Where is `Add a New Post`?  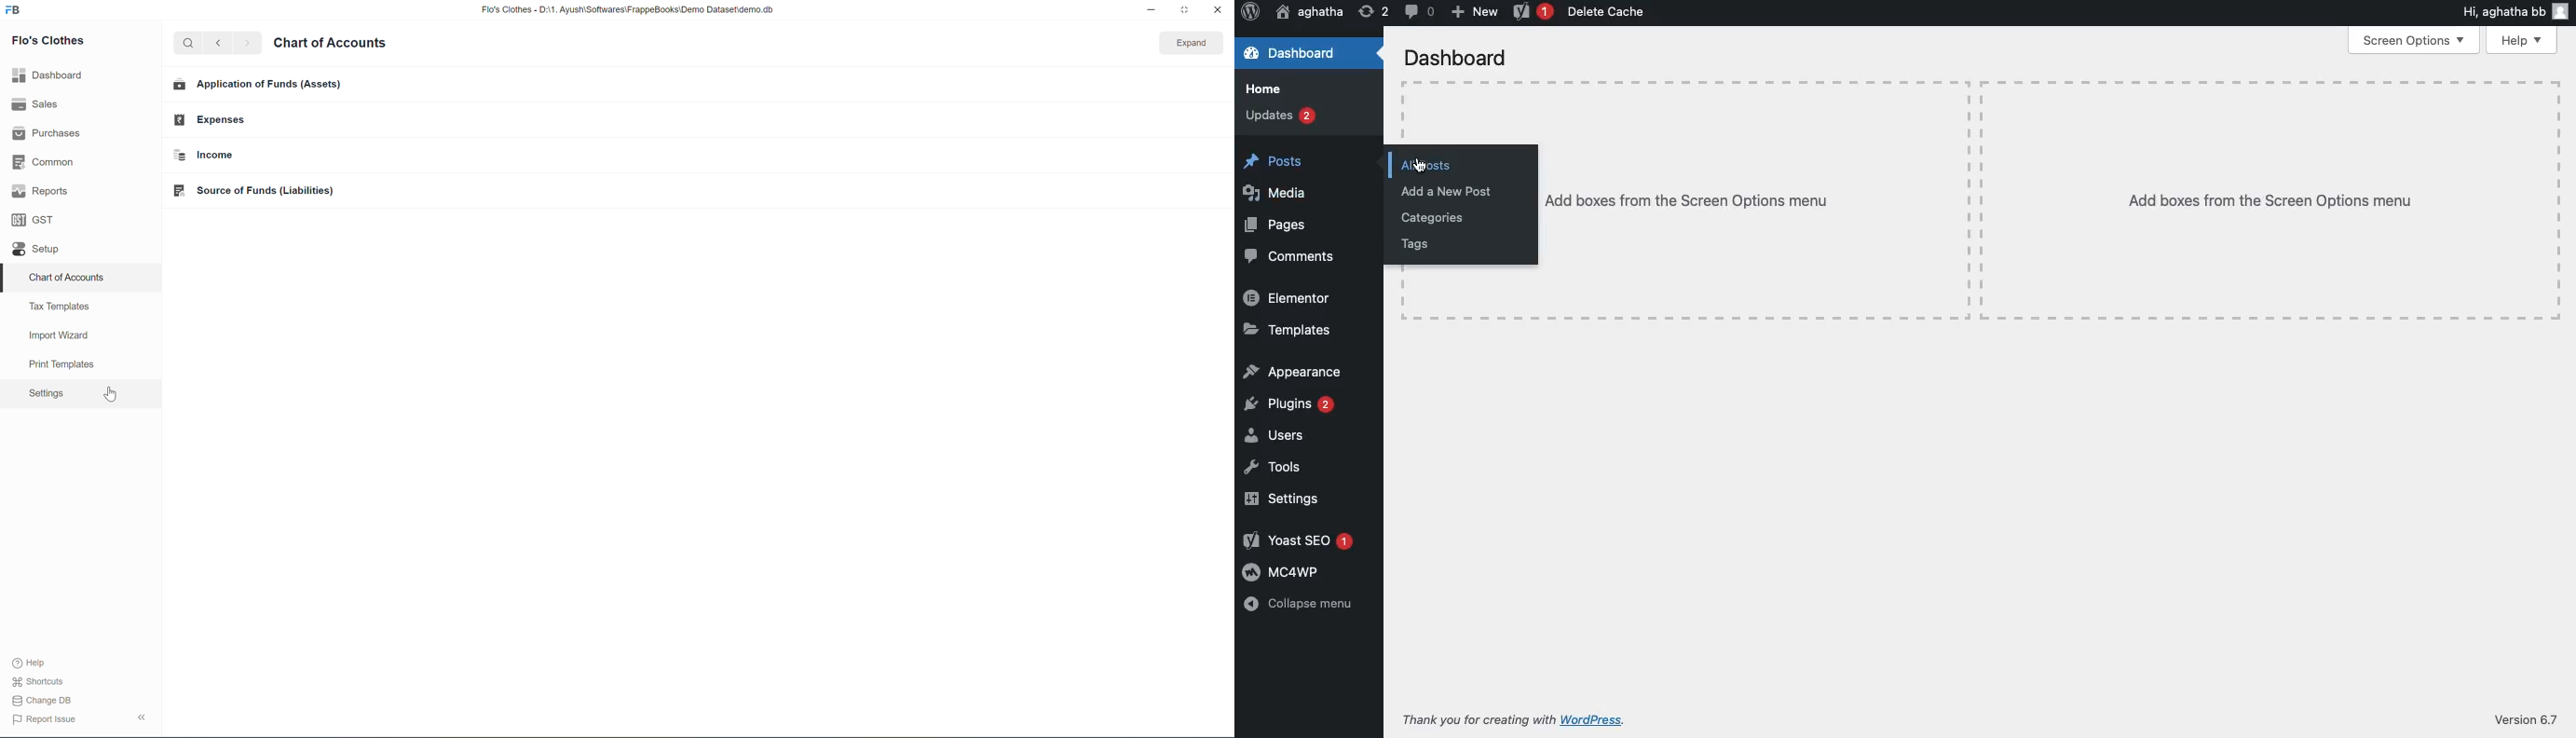 Add a New Post is located at coordinates (1446, 191).